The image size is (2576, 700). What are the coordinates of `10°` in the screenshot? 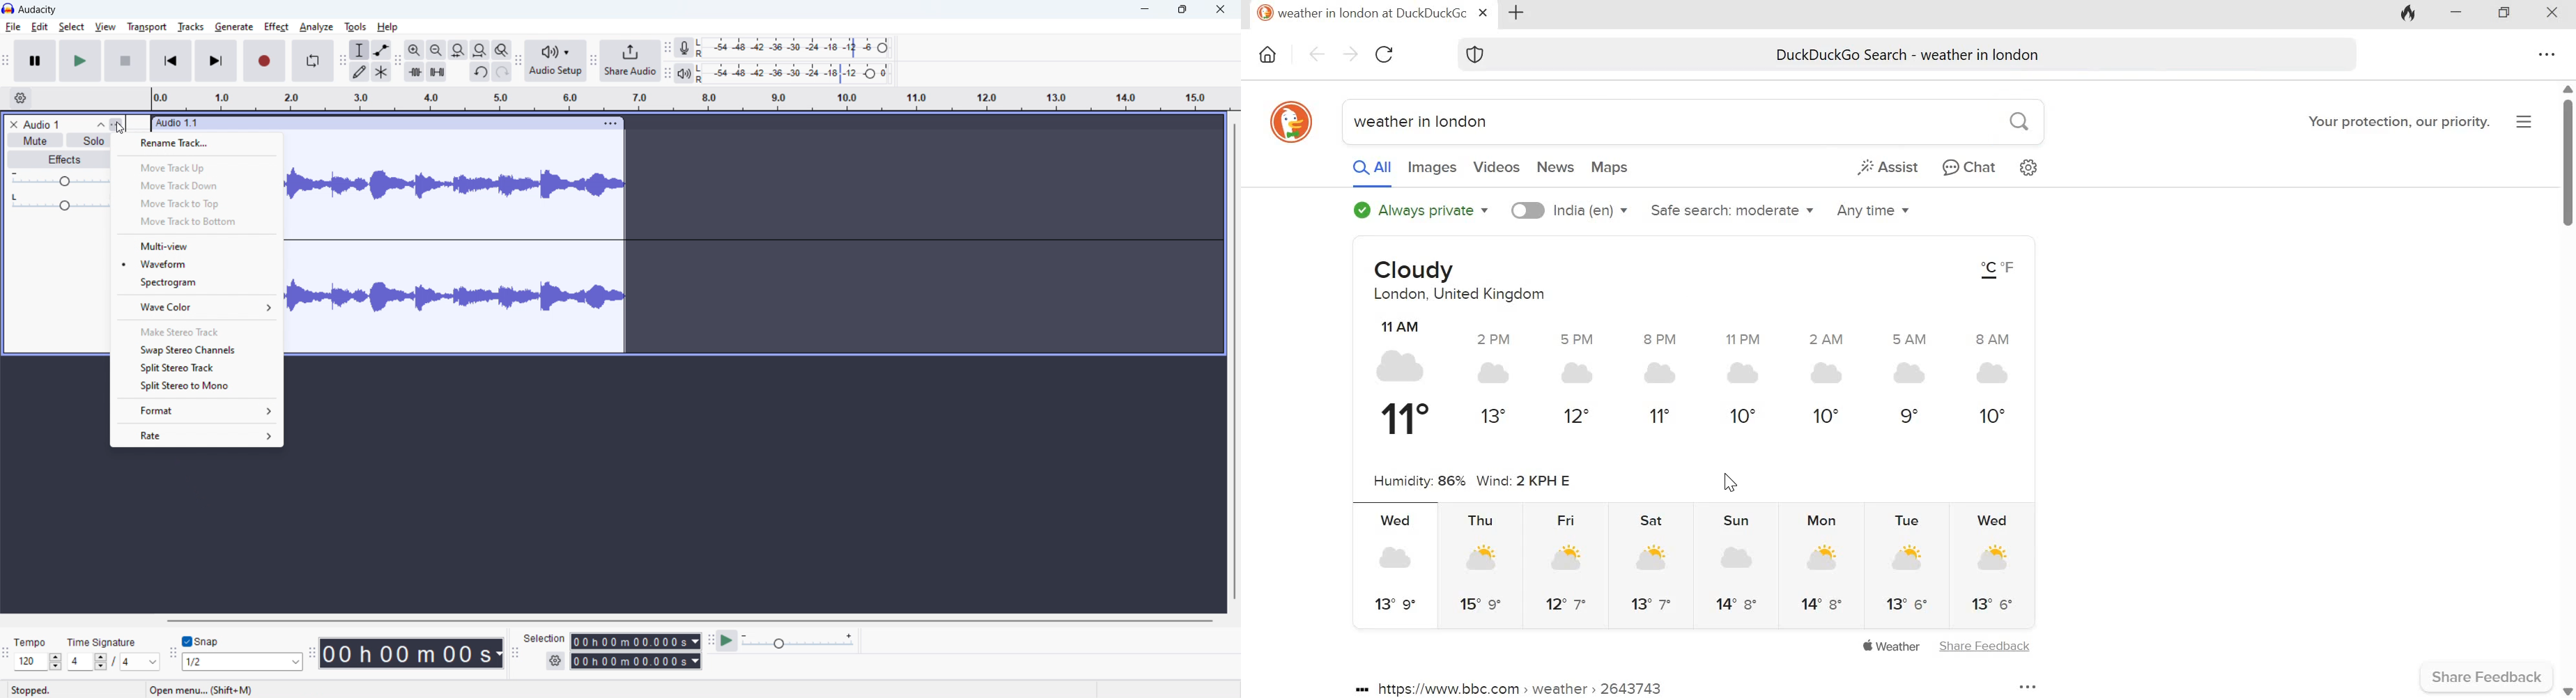 It's located at (1826, 416).